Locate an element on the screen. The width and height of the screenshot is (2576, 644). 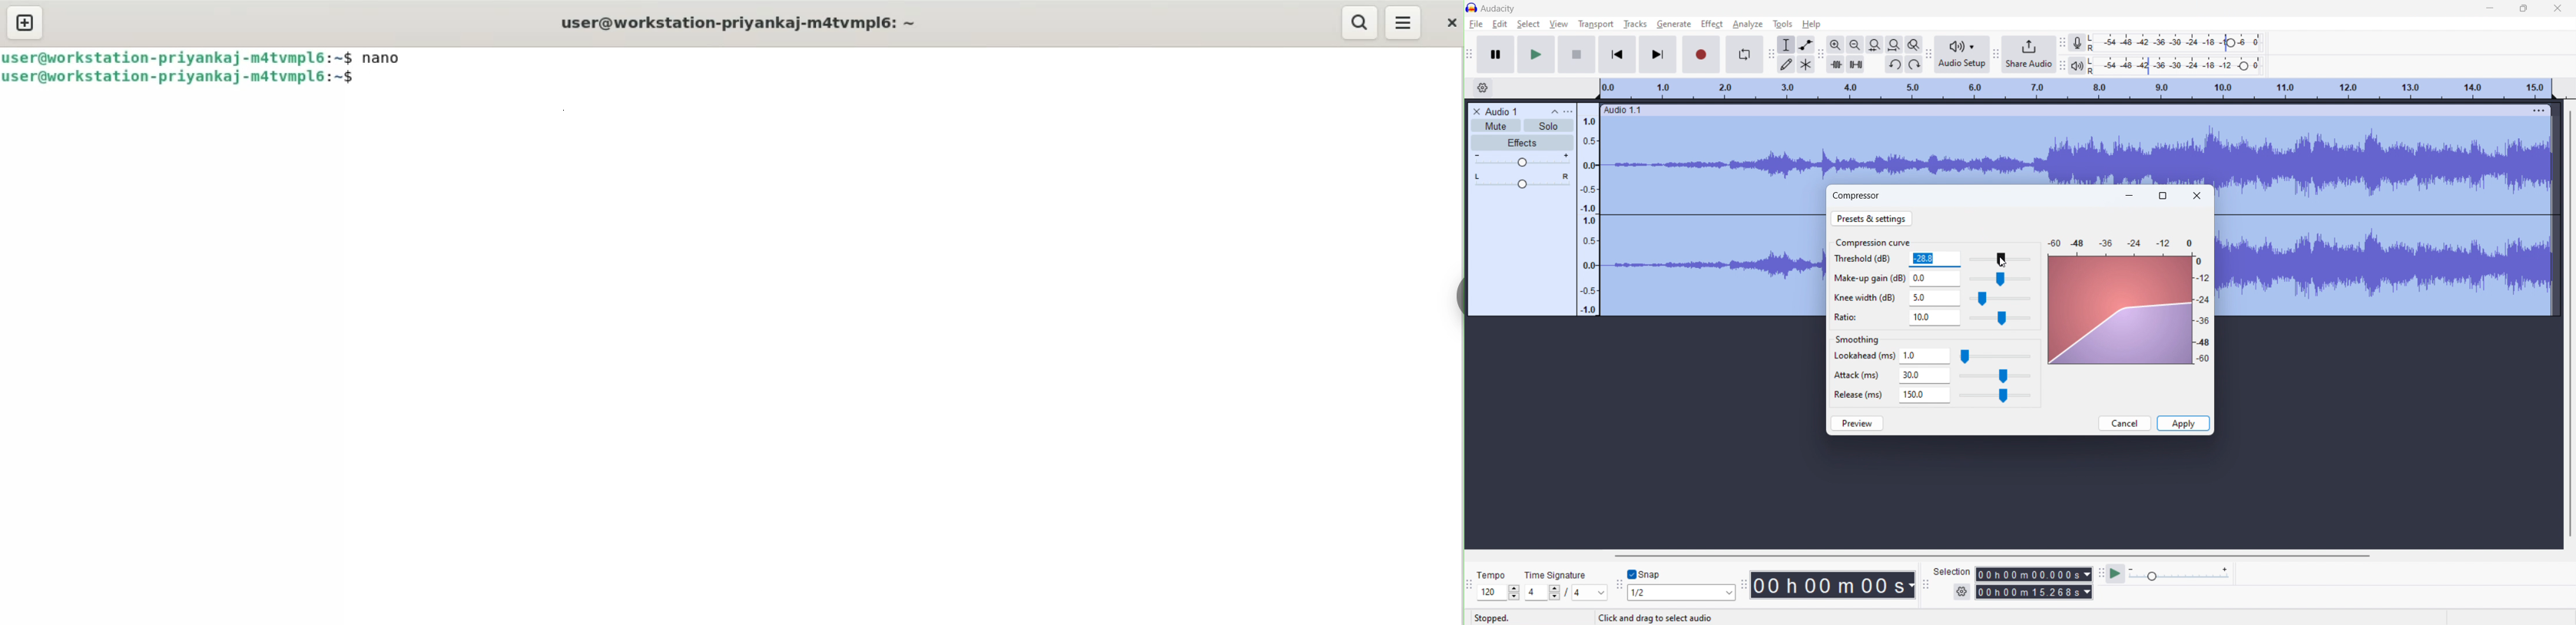
redo is located at coordinates (1914, 64).